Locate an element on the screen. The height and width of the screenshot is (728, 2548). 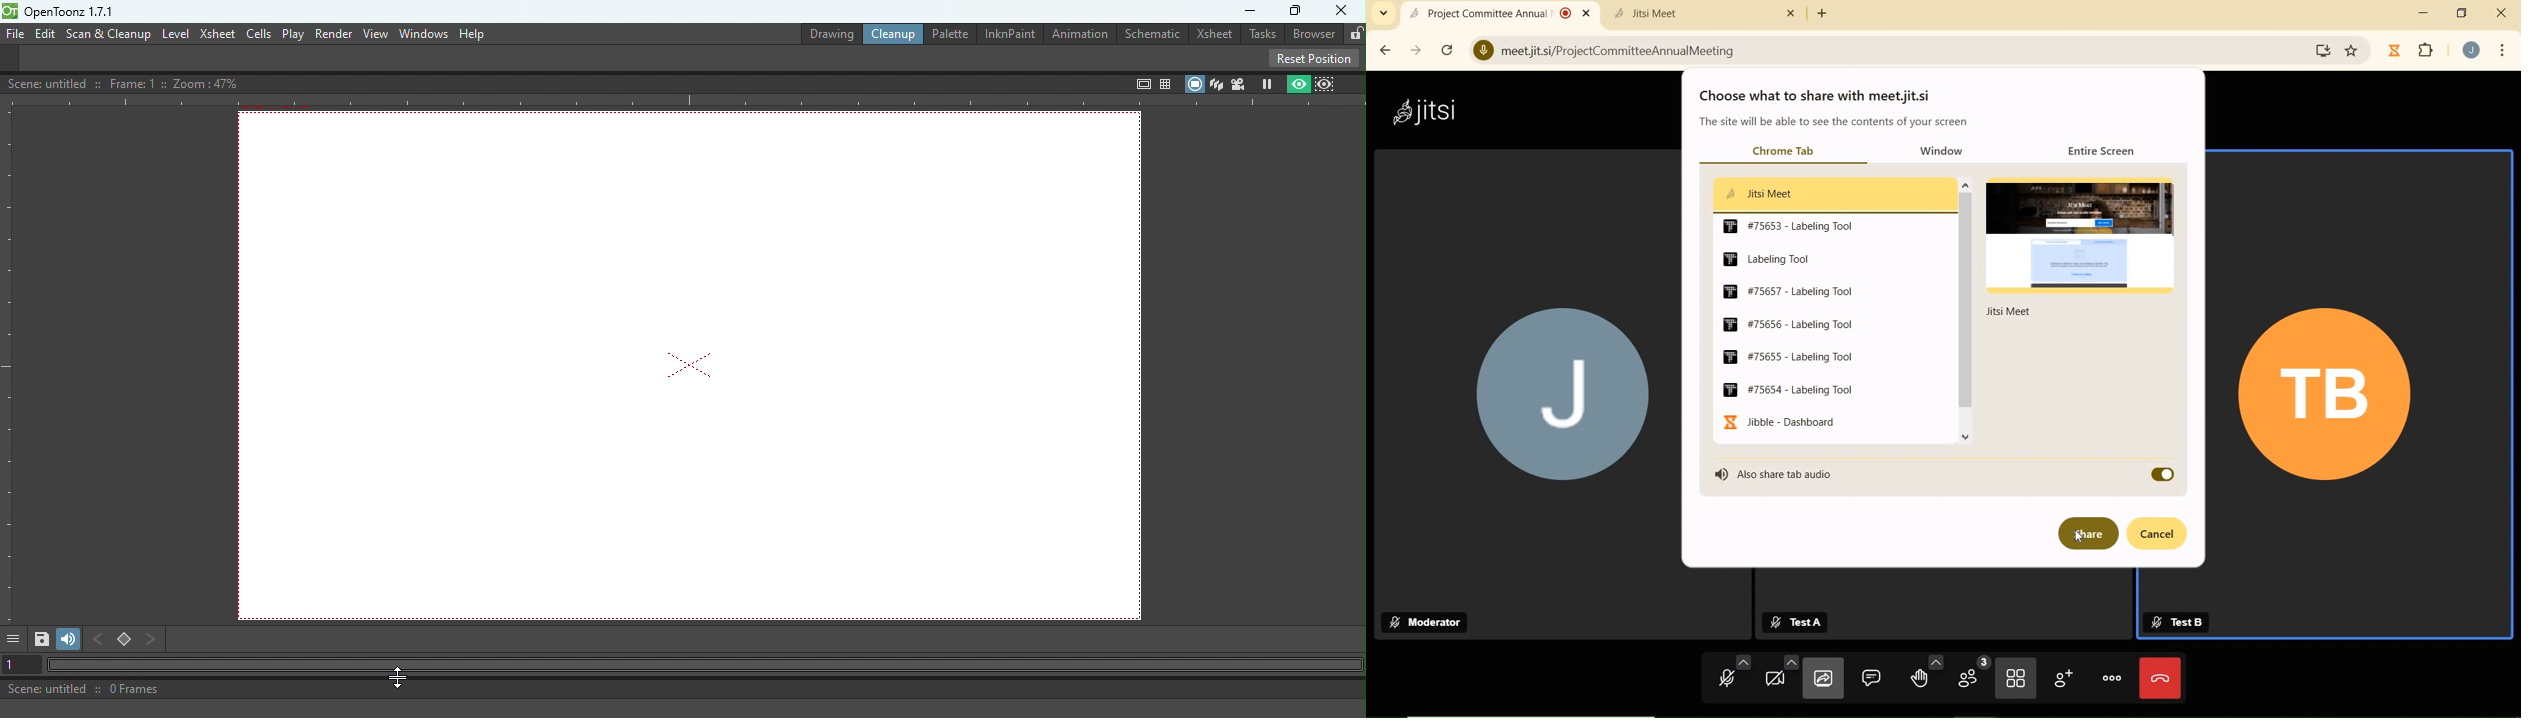
J is located at coordinates (1521, 374).